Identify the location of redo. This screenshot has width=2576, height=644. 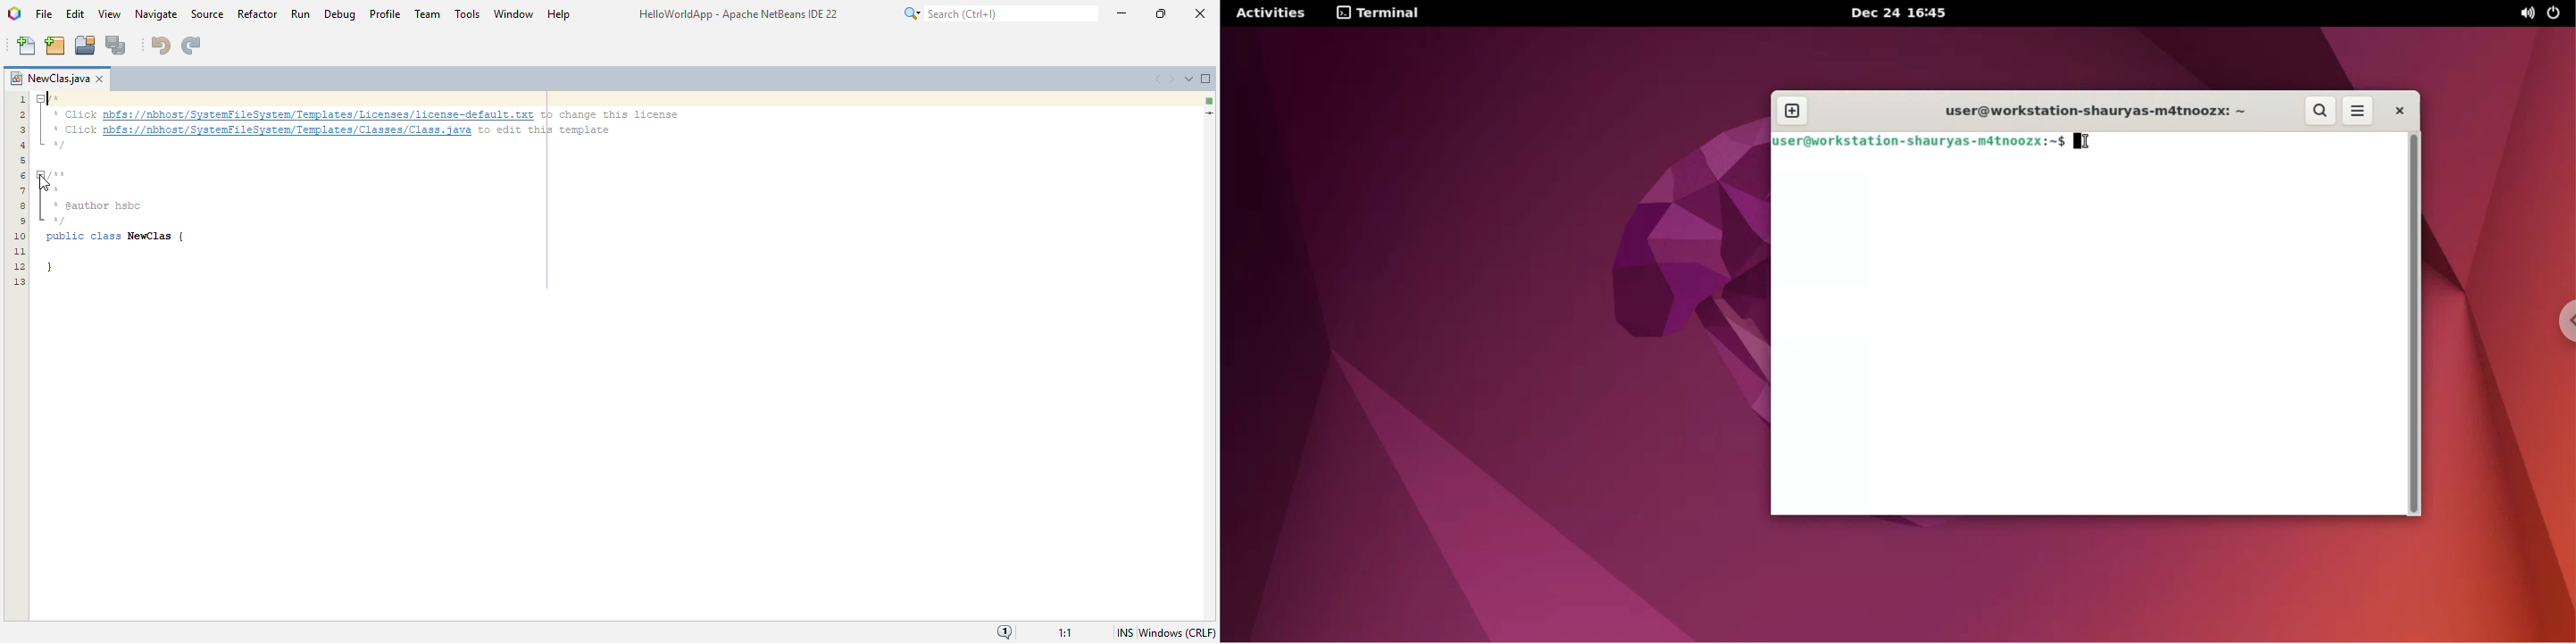
(192, 46).